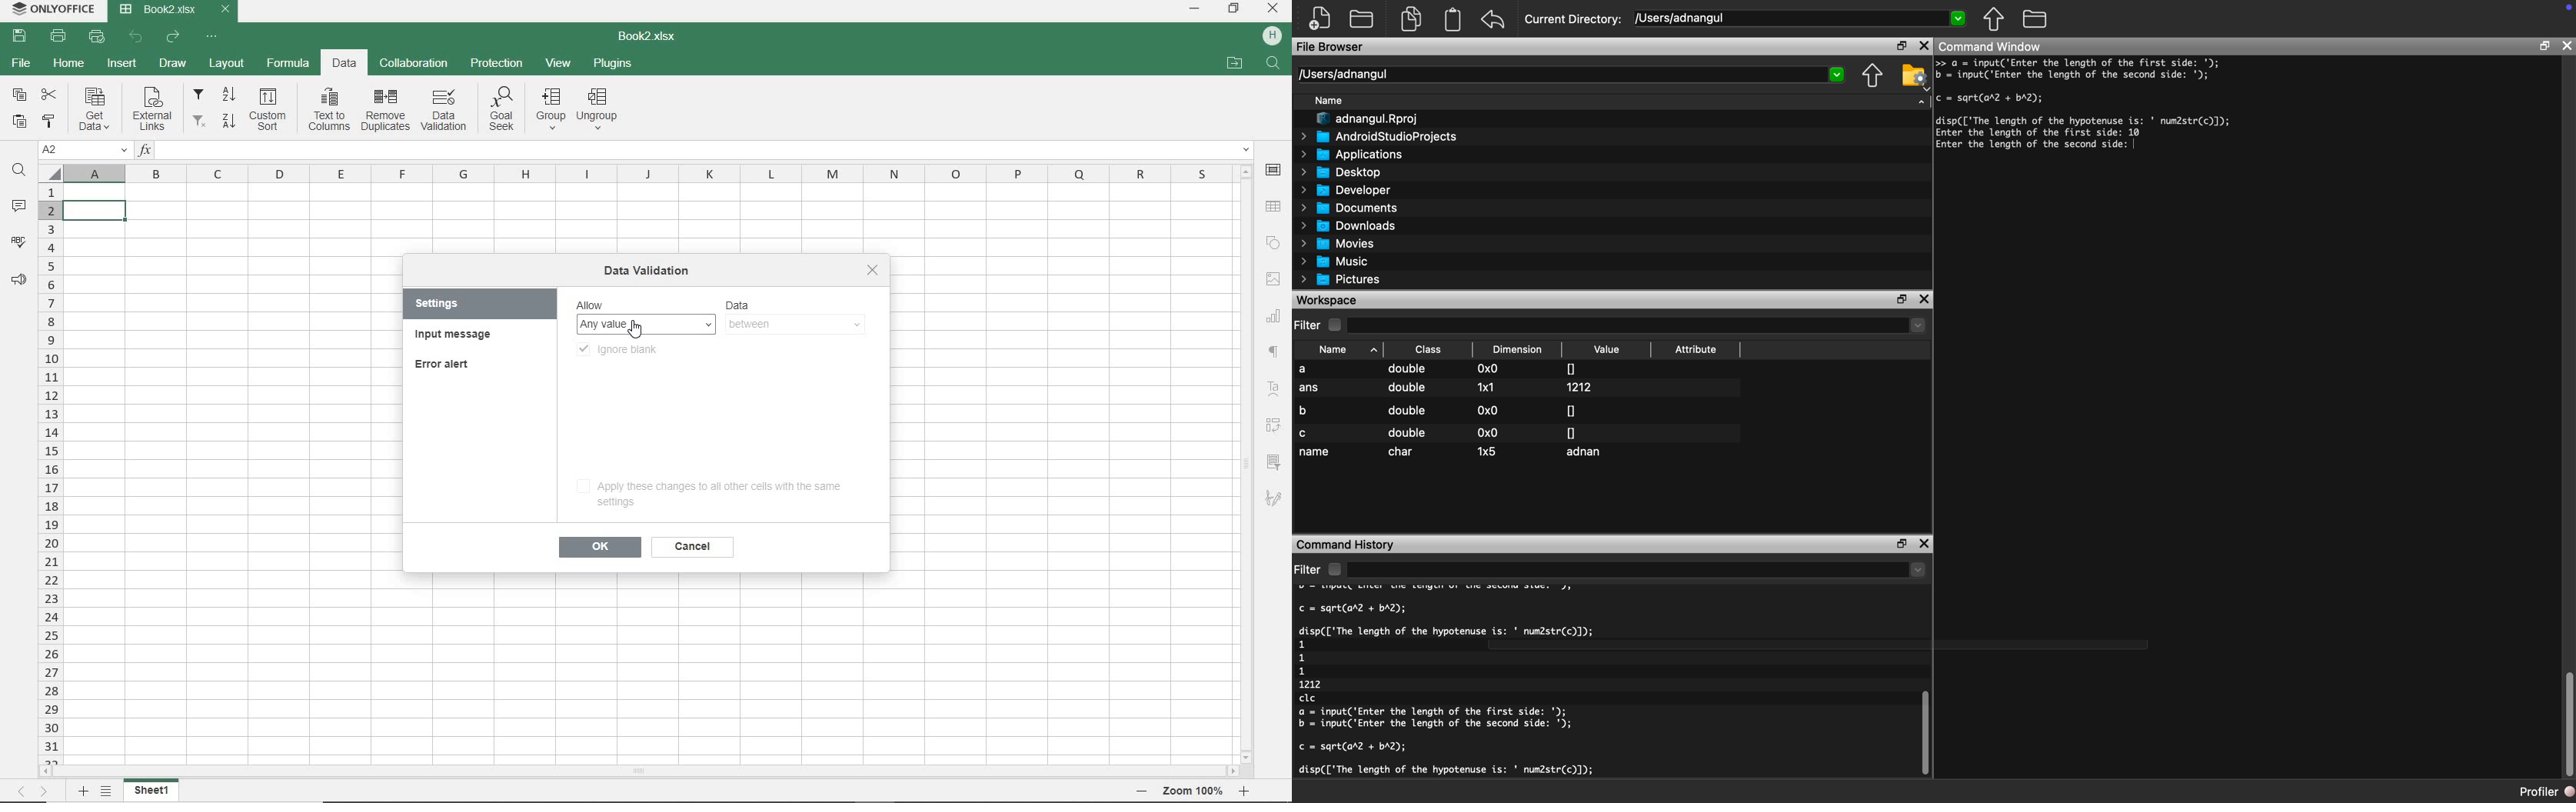  Describe the element at coordinates (412, 64) in the screenshot. I see `COLLABORATION` at that location.